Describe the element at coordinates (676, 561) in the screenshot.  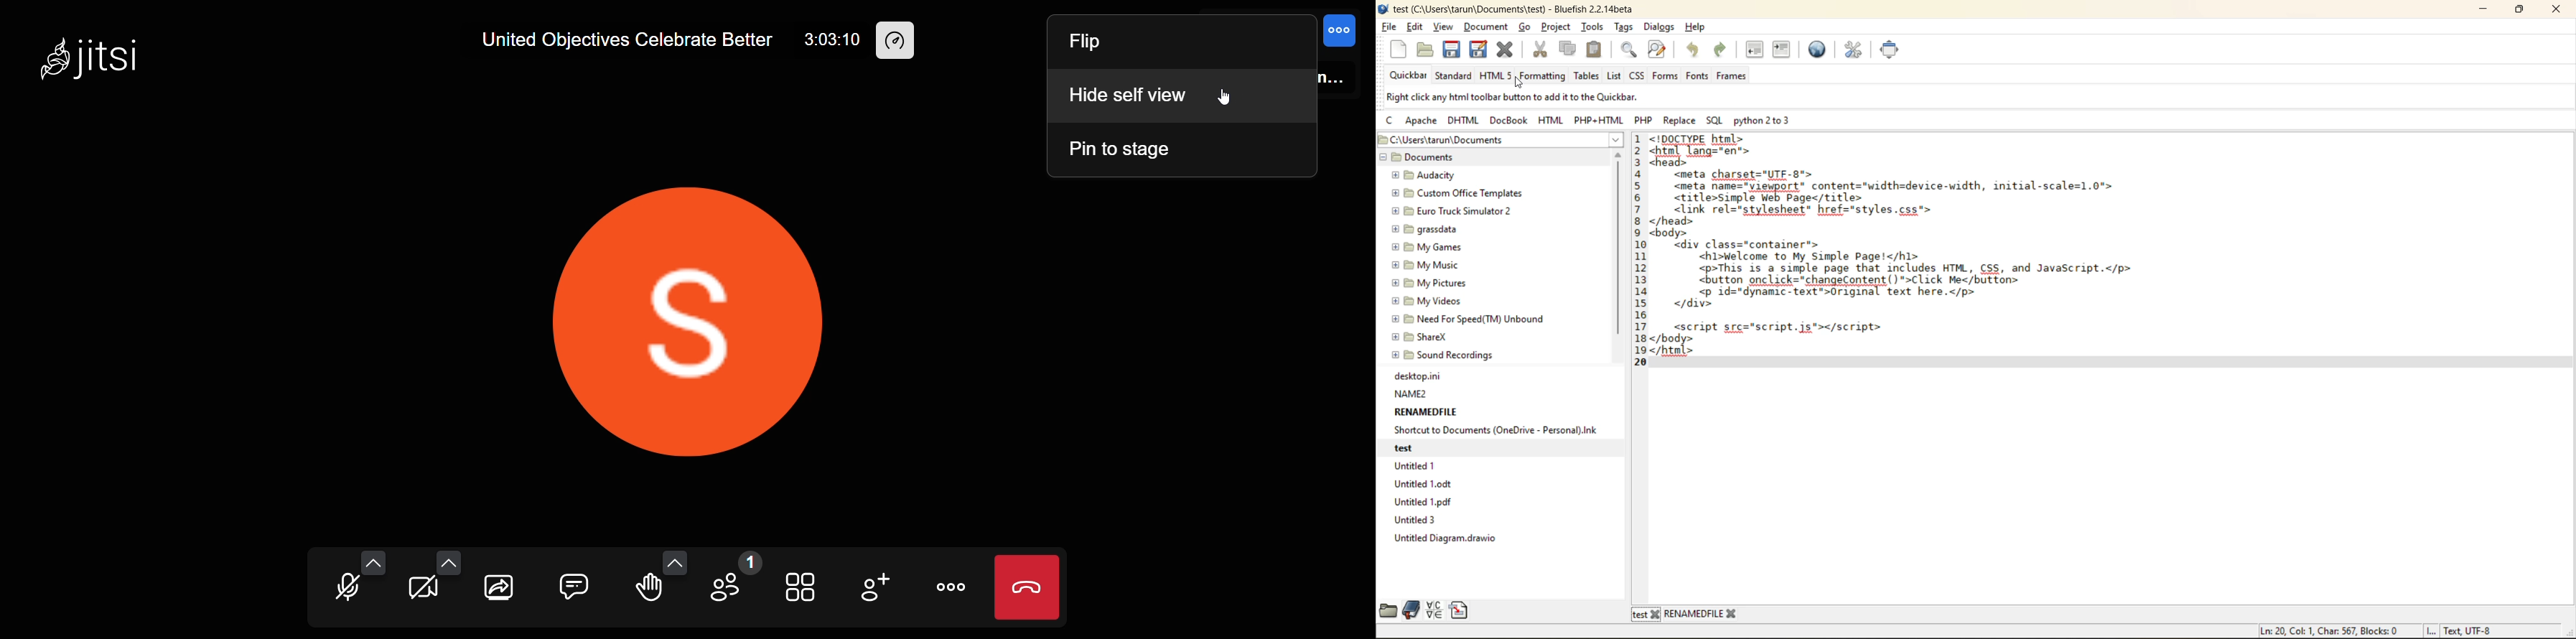
I see `more emoji` at that location.